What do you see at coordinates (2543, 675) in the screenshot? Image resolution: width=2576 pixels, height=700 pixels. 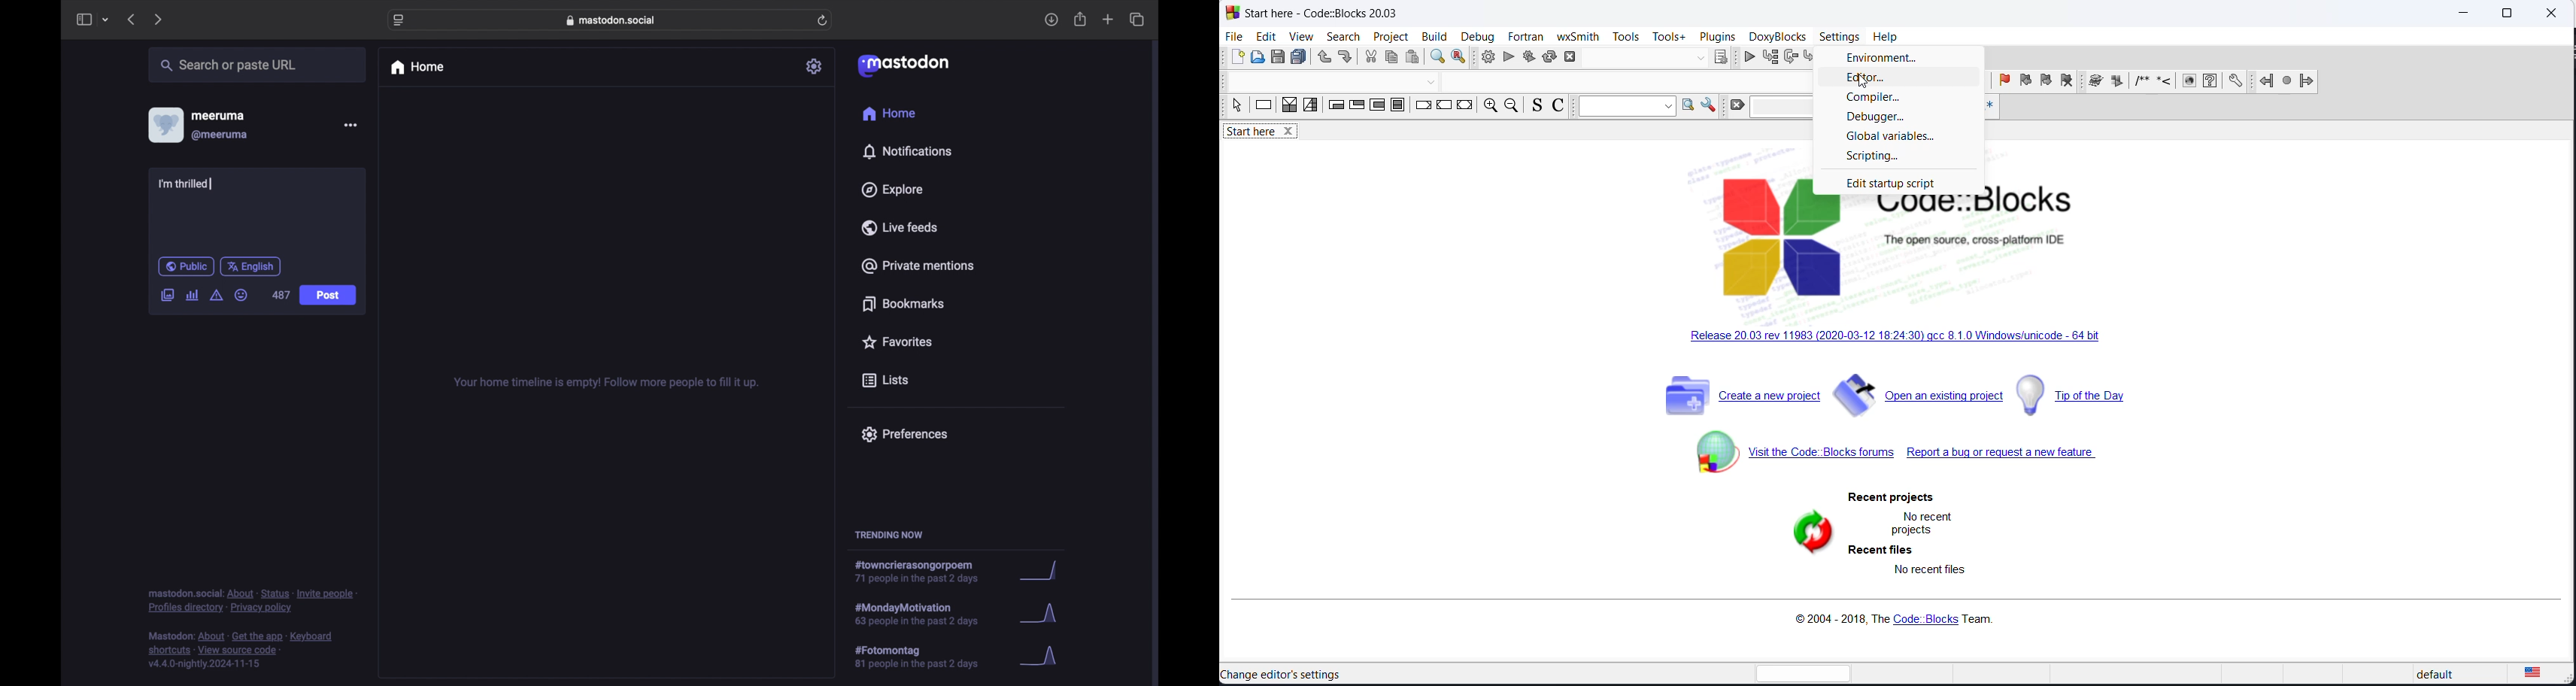 I see `text languge` at bounding box center [2543, 675].